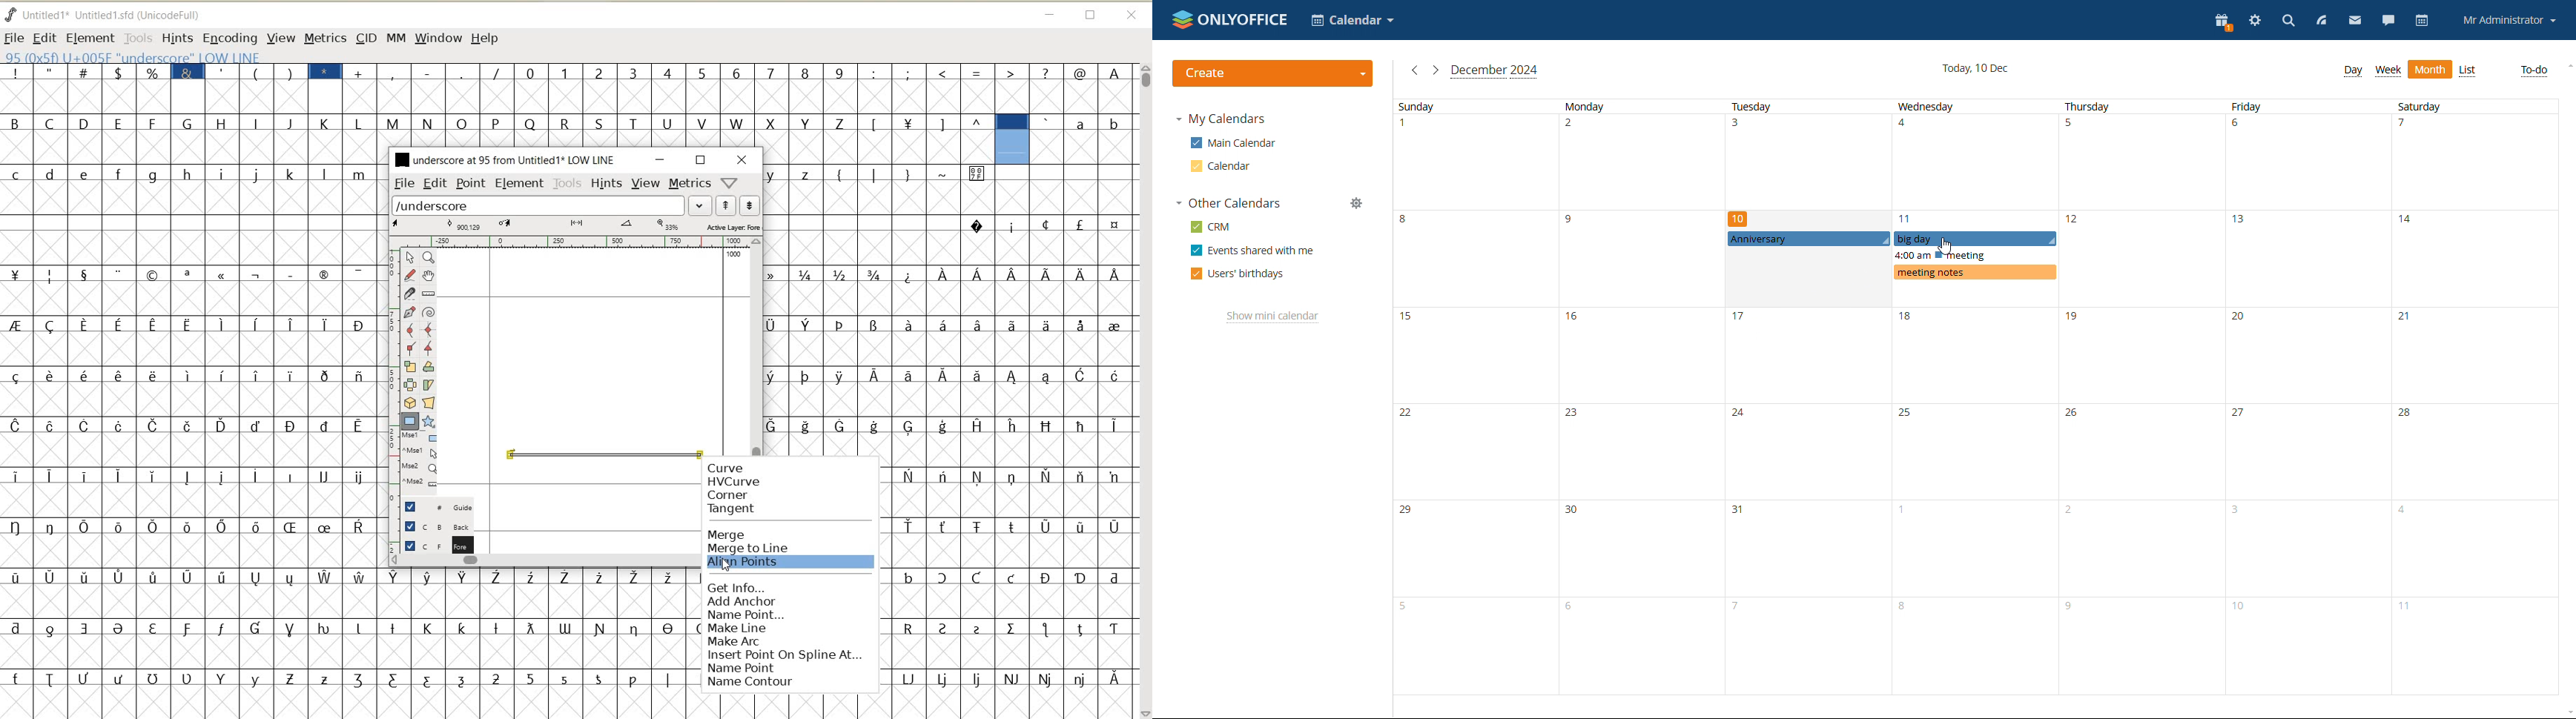 The image size is (2576, 728). Describe the element at coordinates (540, 636) in the screenshot. I see `GLYPHY CHARACTERS & NUMBERS` at that location.